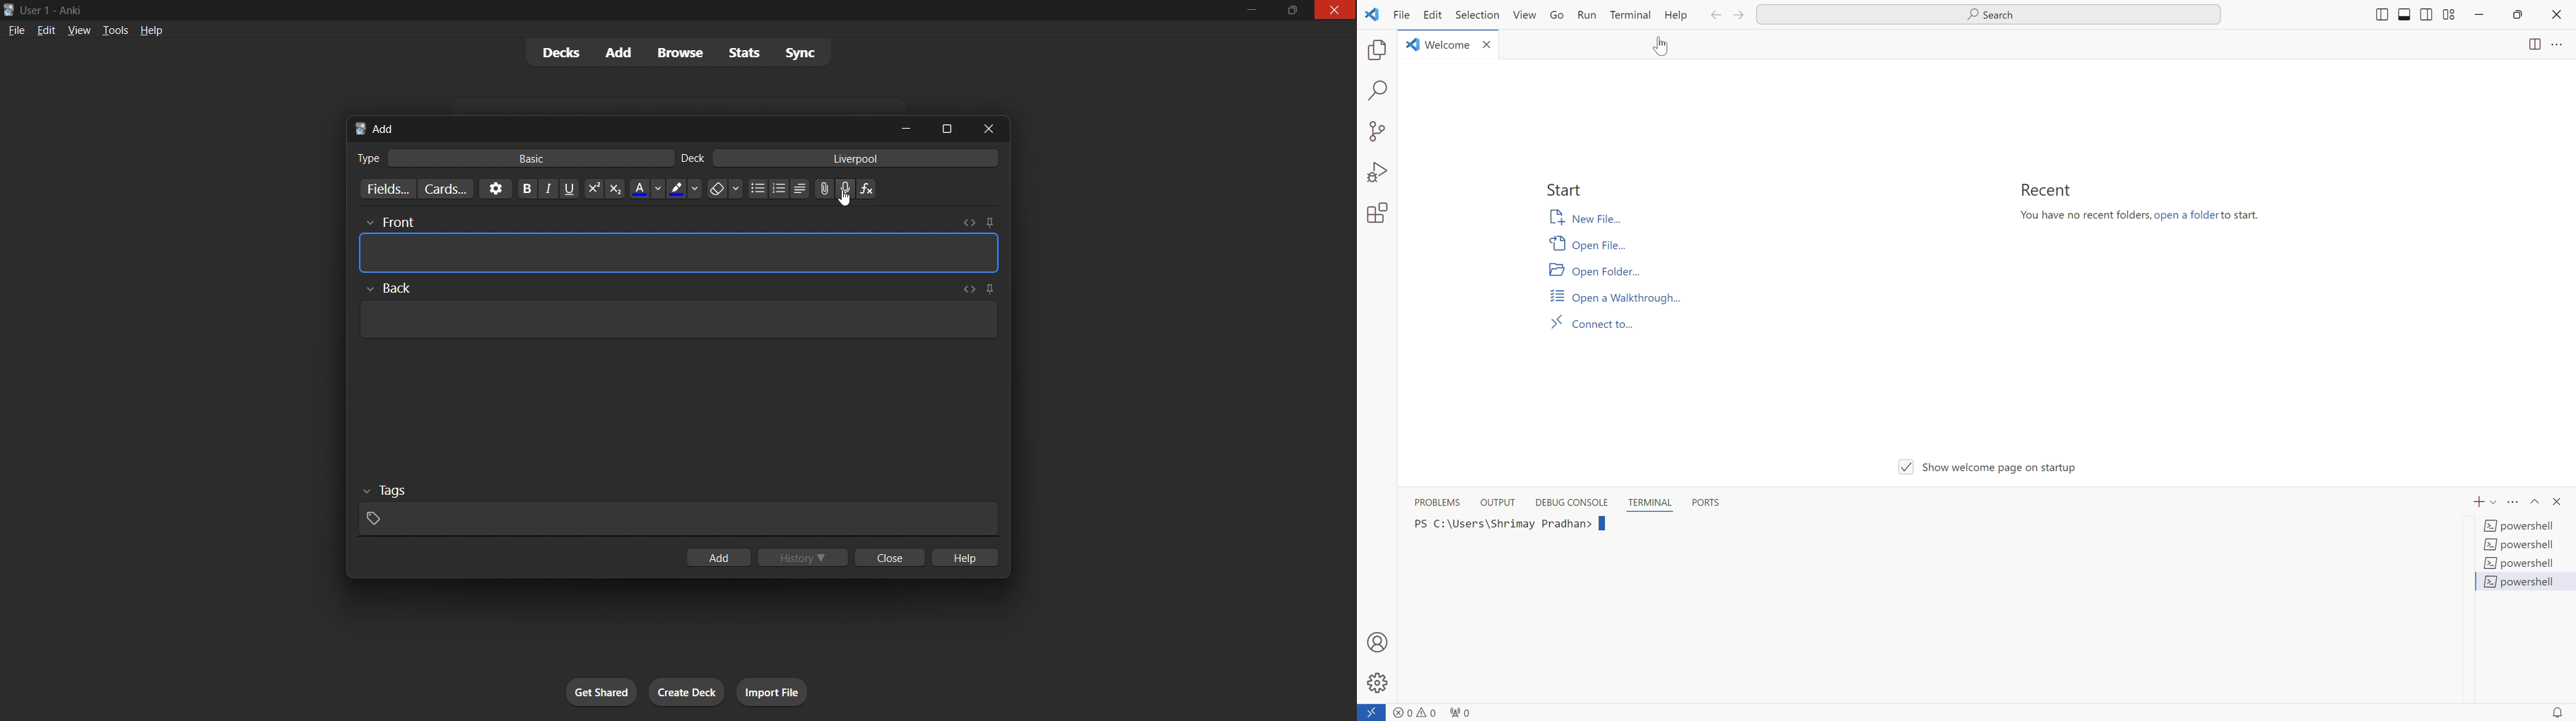 The height and width of the screenshot is (728, 2576). What do you see at coordinates (2151, 218) in the screenshot?
I see `You have no recent folders, open a folder to start.` at bounding box center [2151, 218].